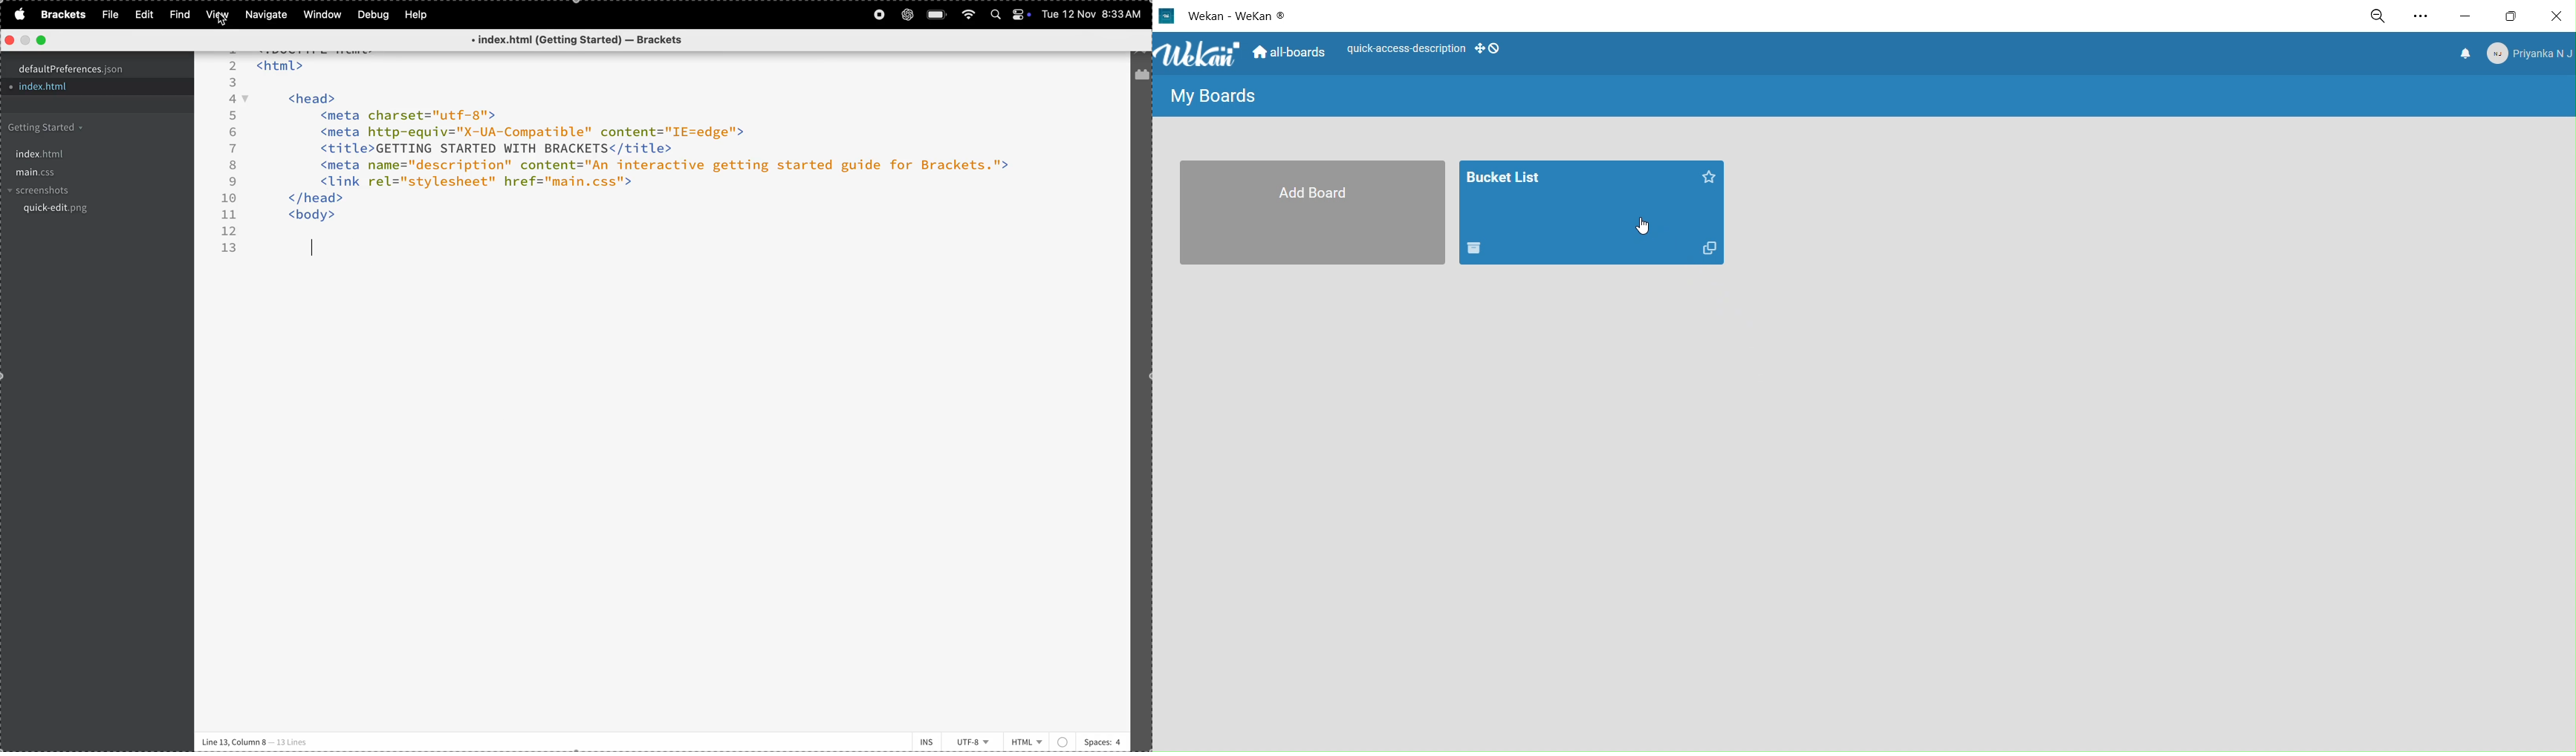  What do you see at coordinates (229, 240) in the screenshot?
I see `12 13` at bounding box center [229, 240].